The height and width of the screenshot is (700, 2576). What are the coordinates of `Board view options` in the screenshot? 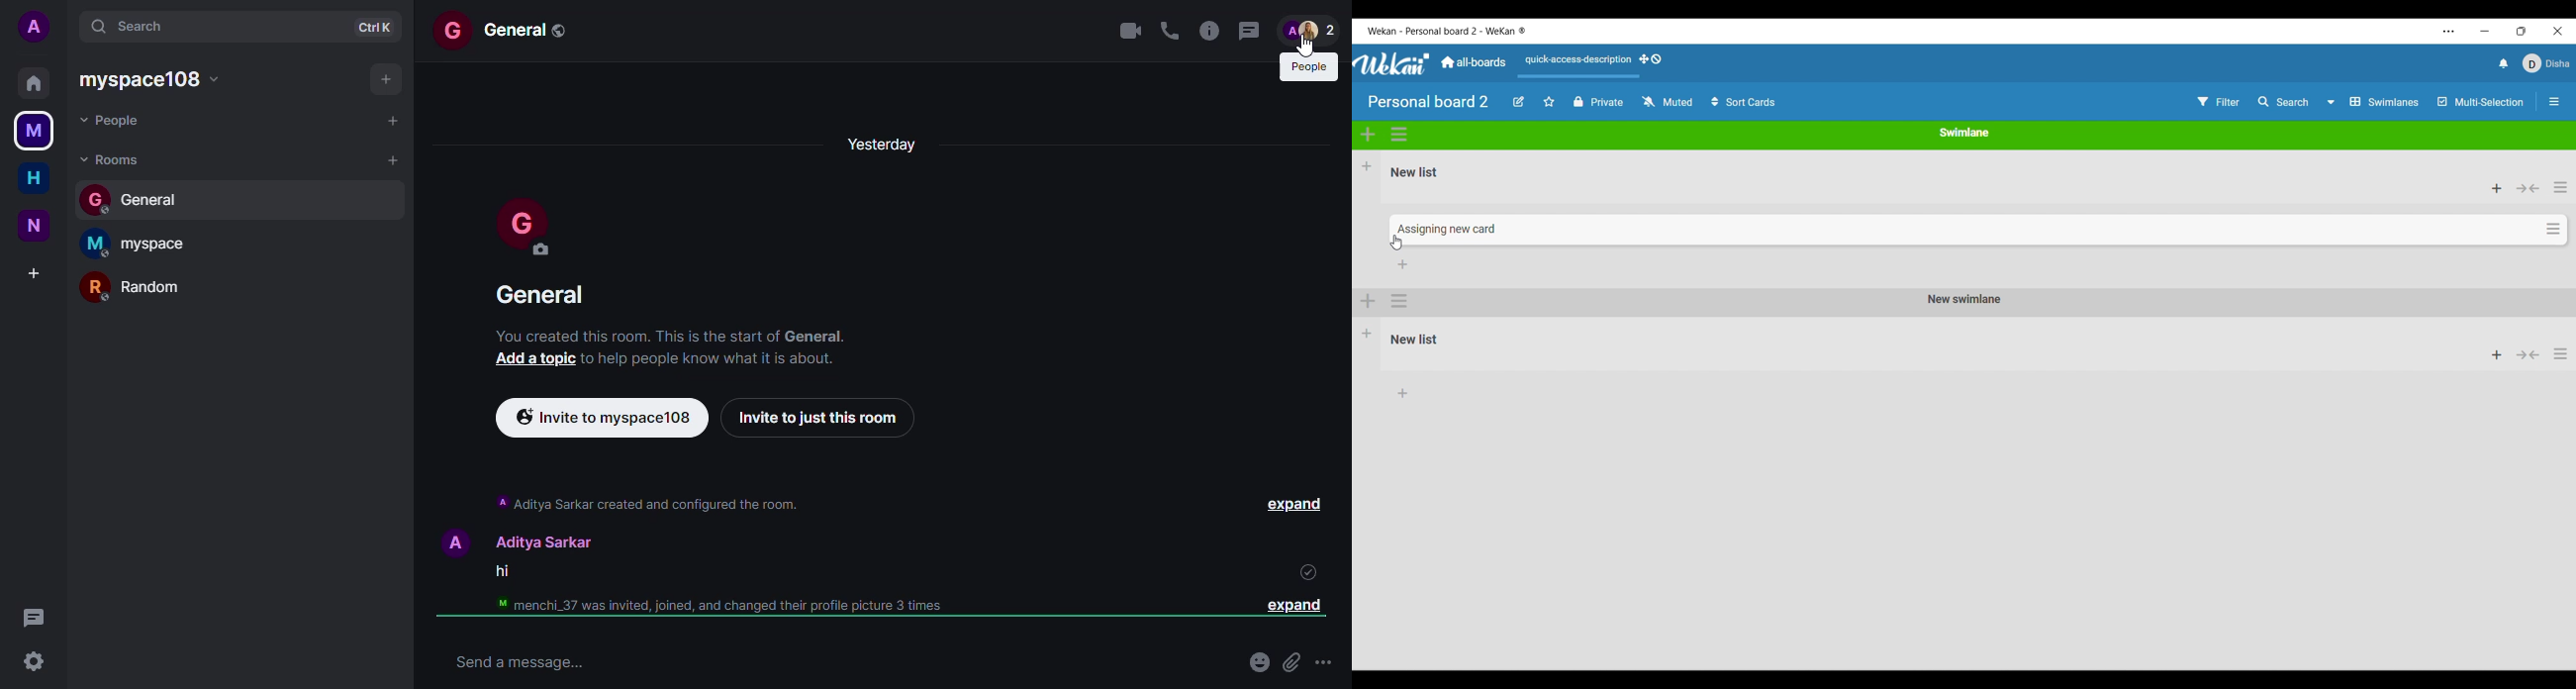 It's located at (2373, 101).